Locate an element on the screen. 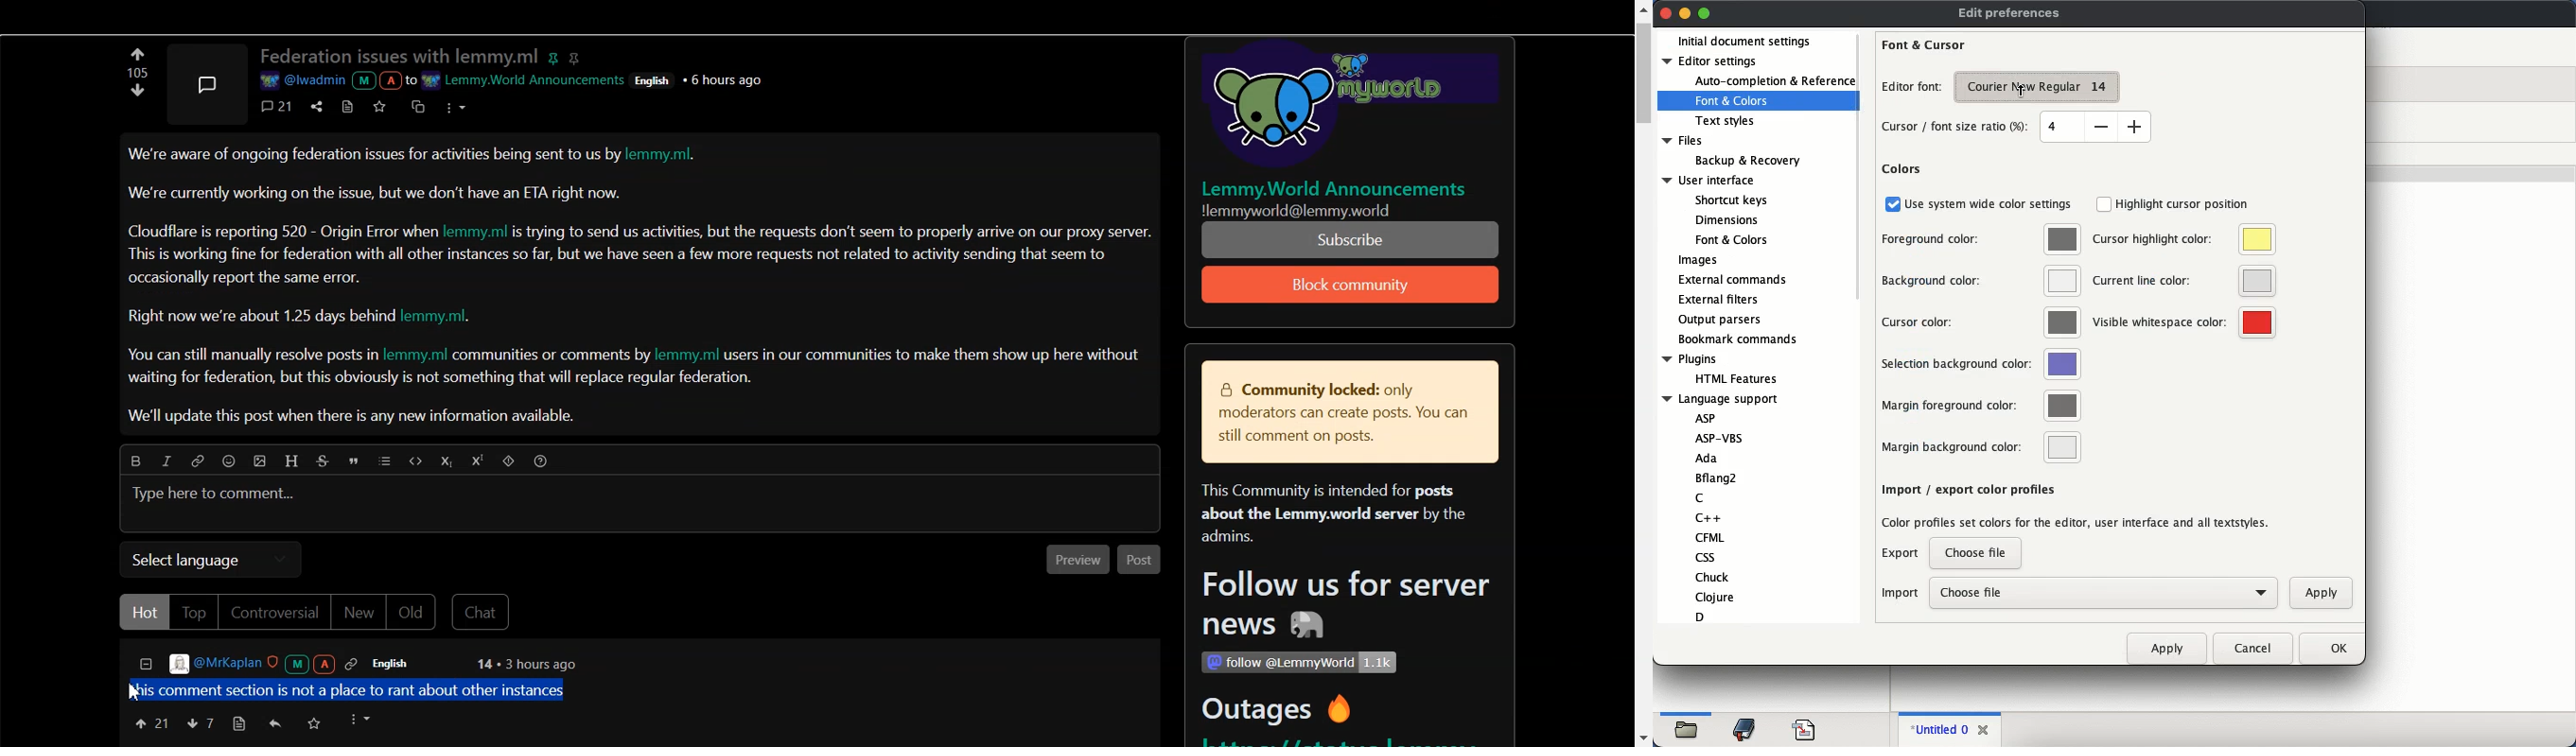 The image size is (2576, 756). share is located at coordinates (314, 105).